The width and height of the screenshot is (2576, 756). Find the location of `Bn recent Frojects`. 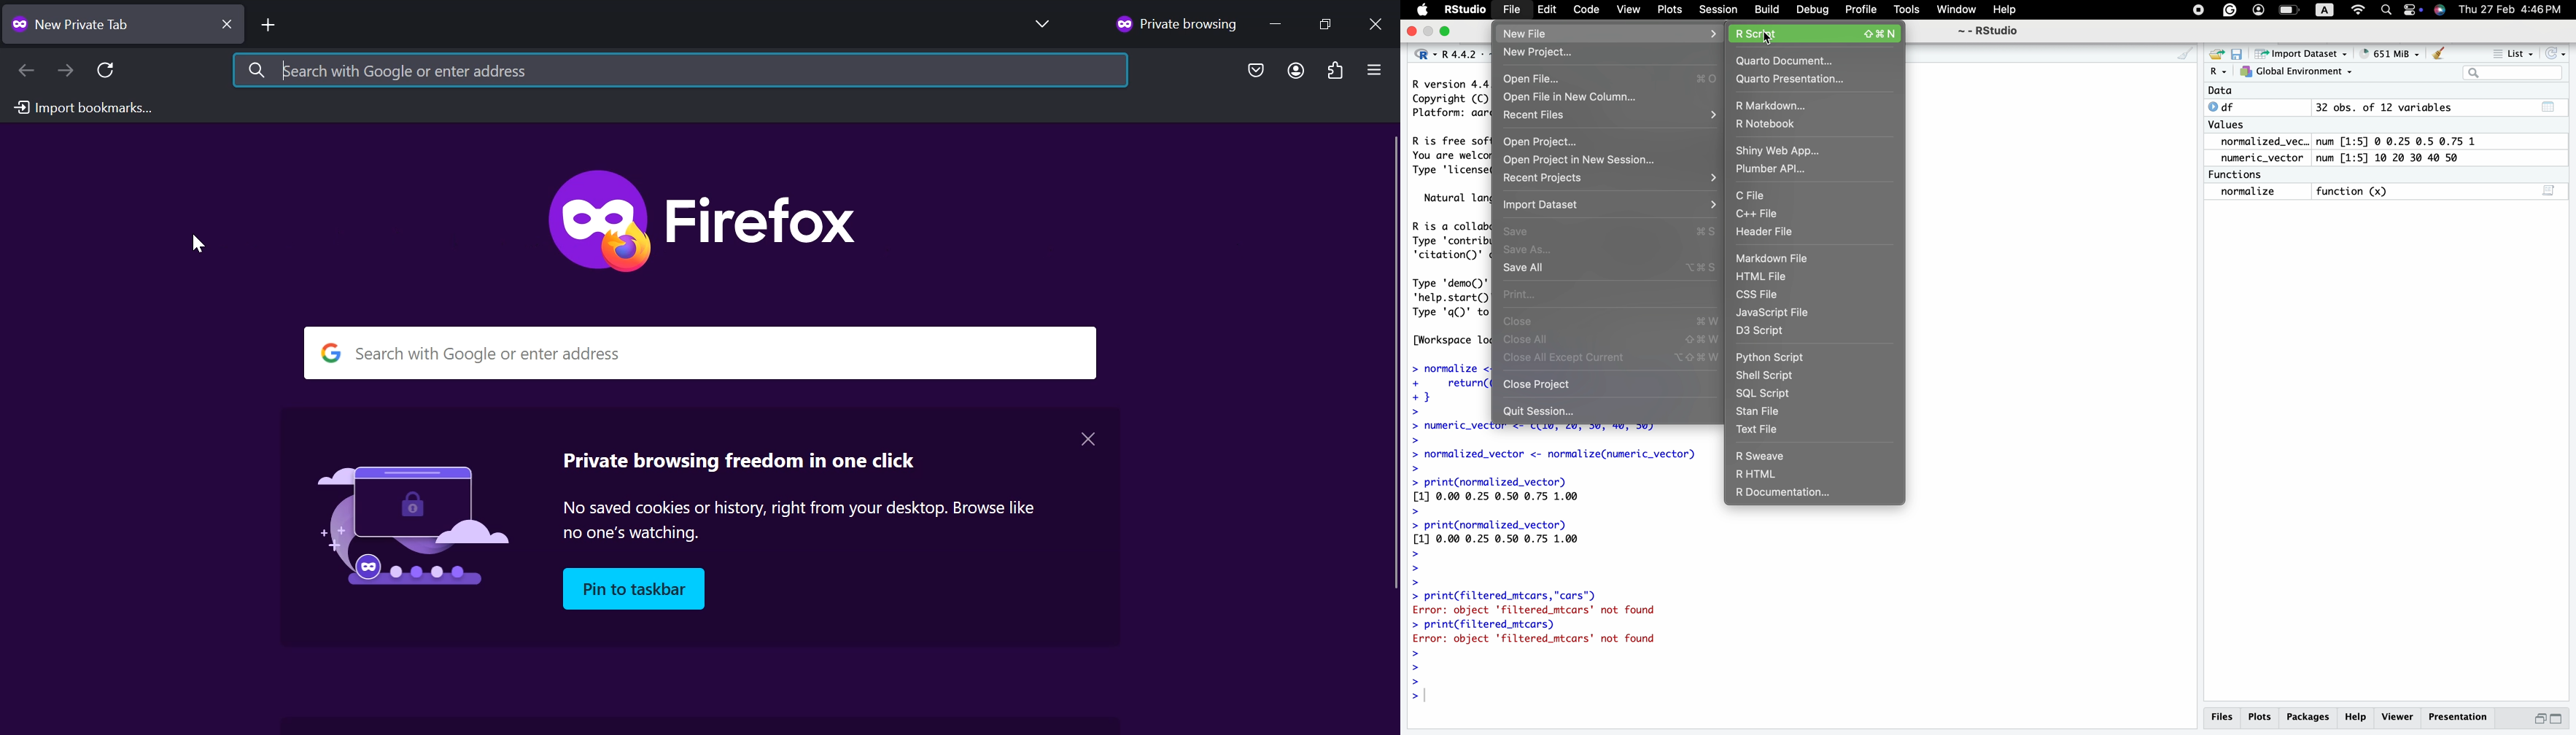

Bn recent Frojects is located at coordinates (1609, 177).